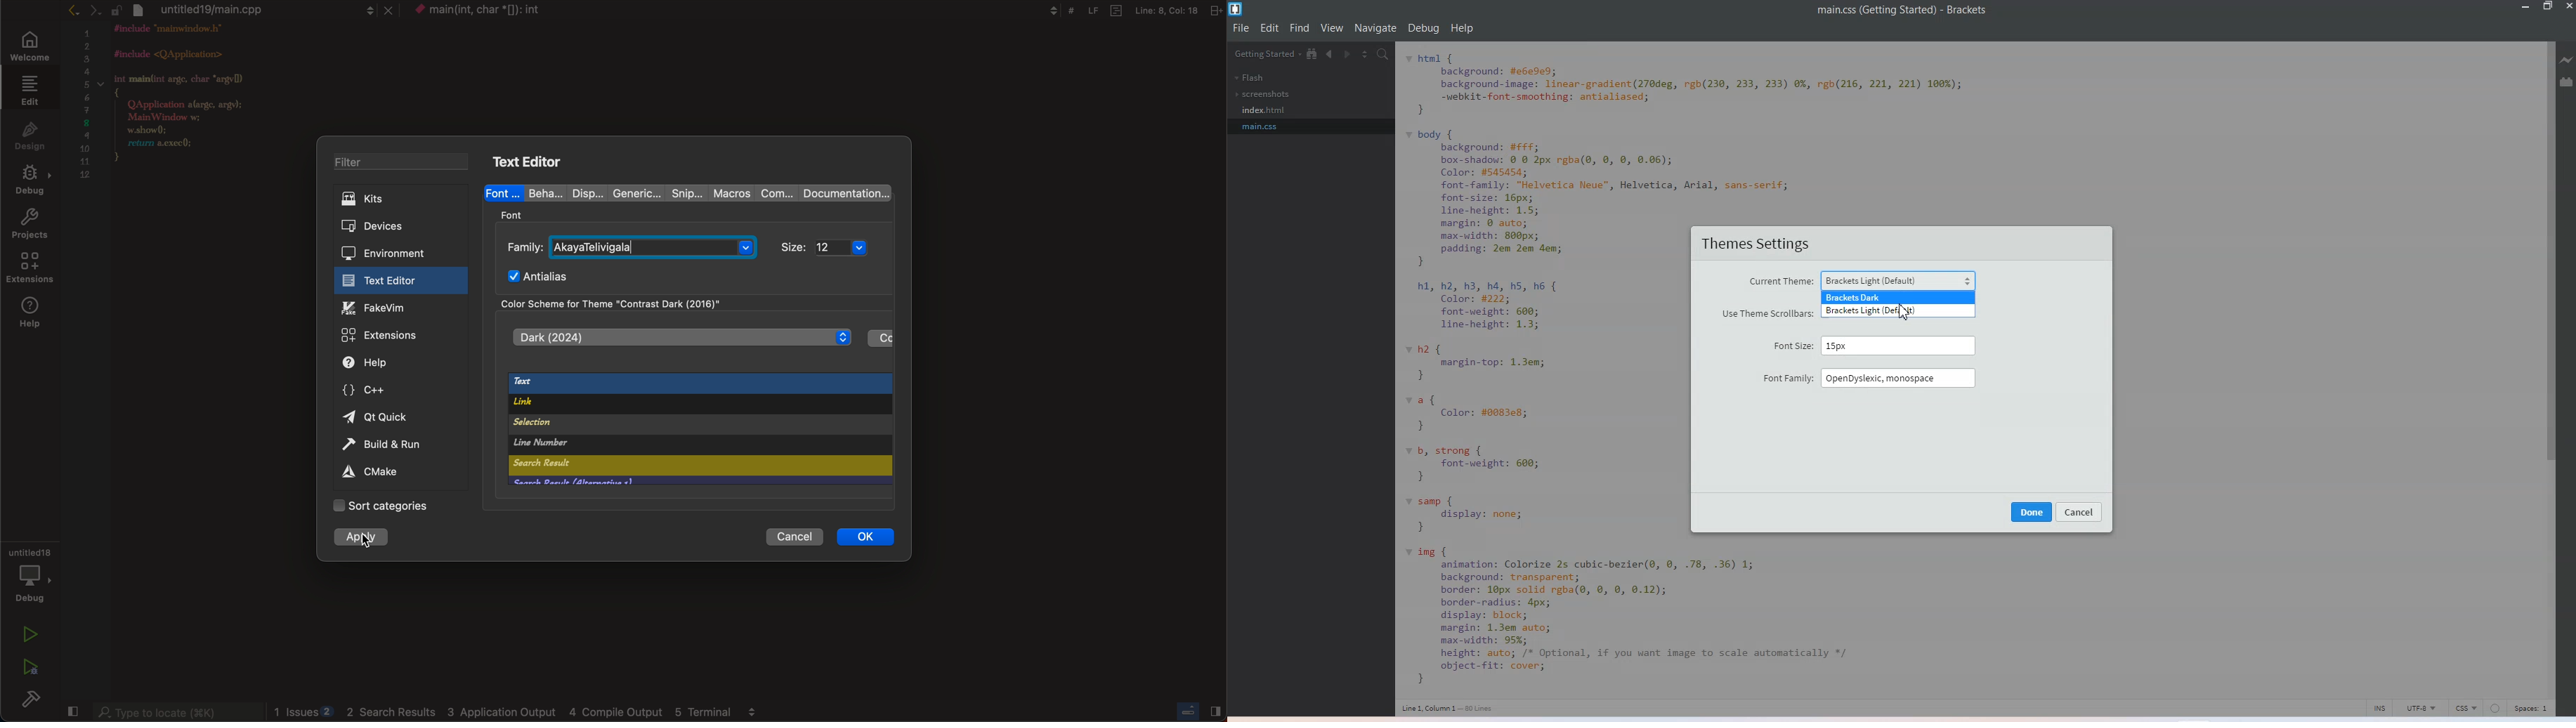  Describe the element at coordinates (2549, 7) in the screenshot. I see `Maximize` at that location.